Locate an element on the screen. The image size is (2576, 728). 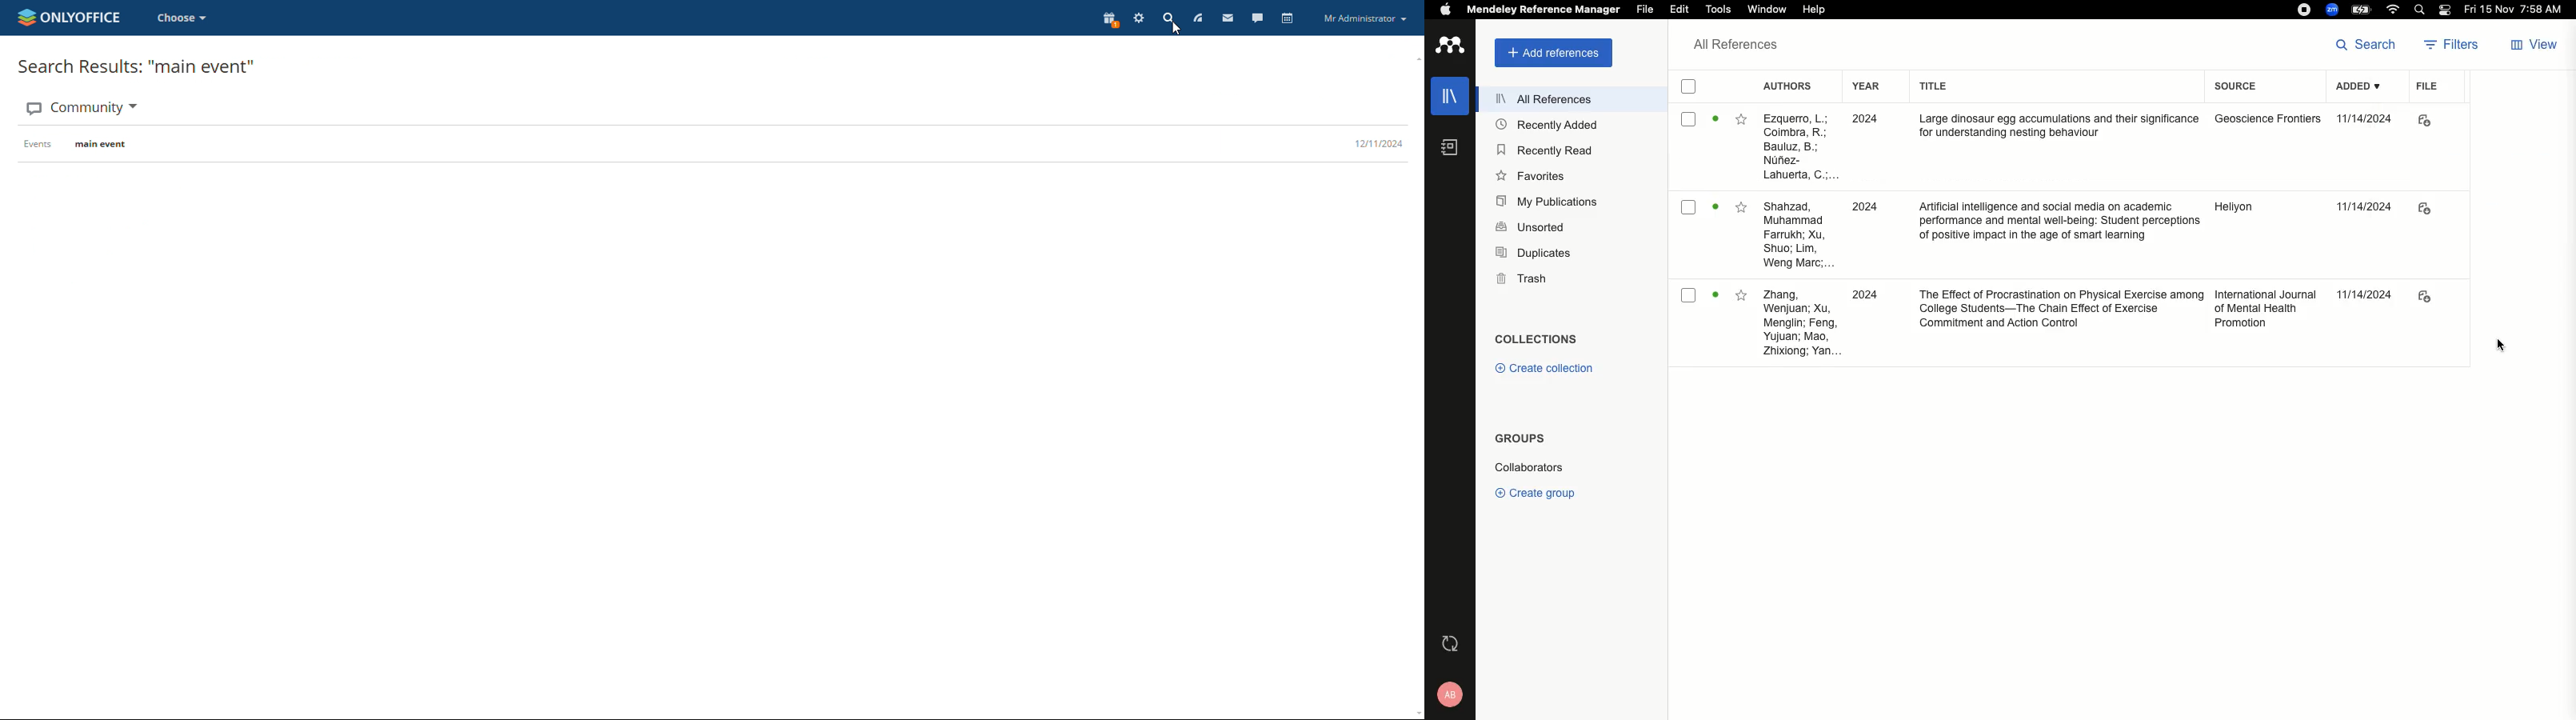
All references is located at coordinates (1536, 98).